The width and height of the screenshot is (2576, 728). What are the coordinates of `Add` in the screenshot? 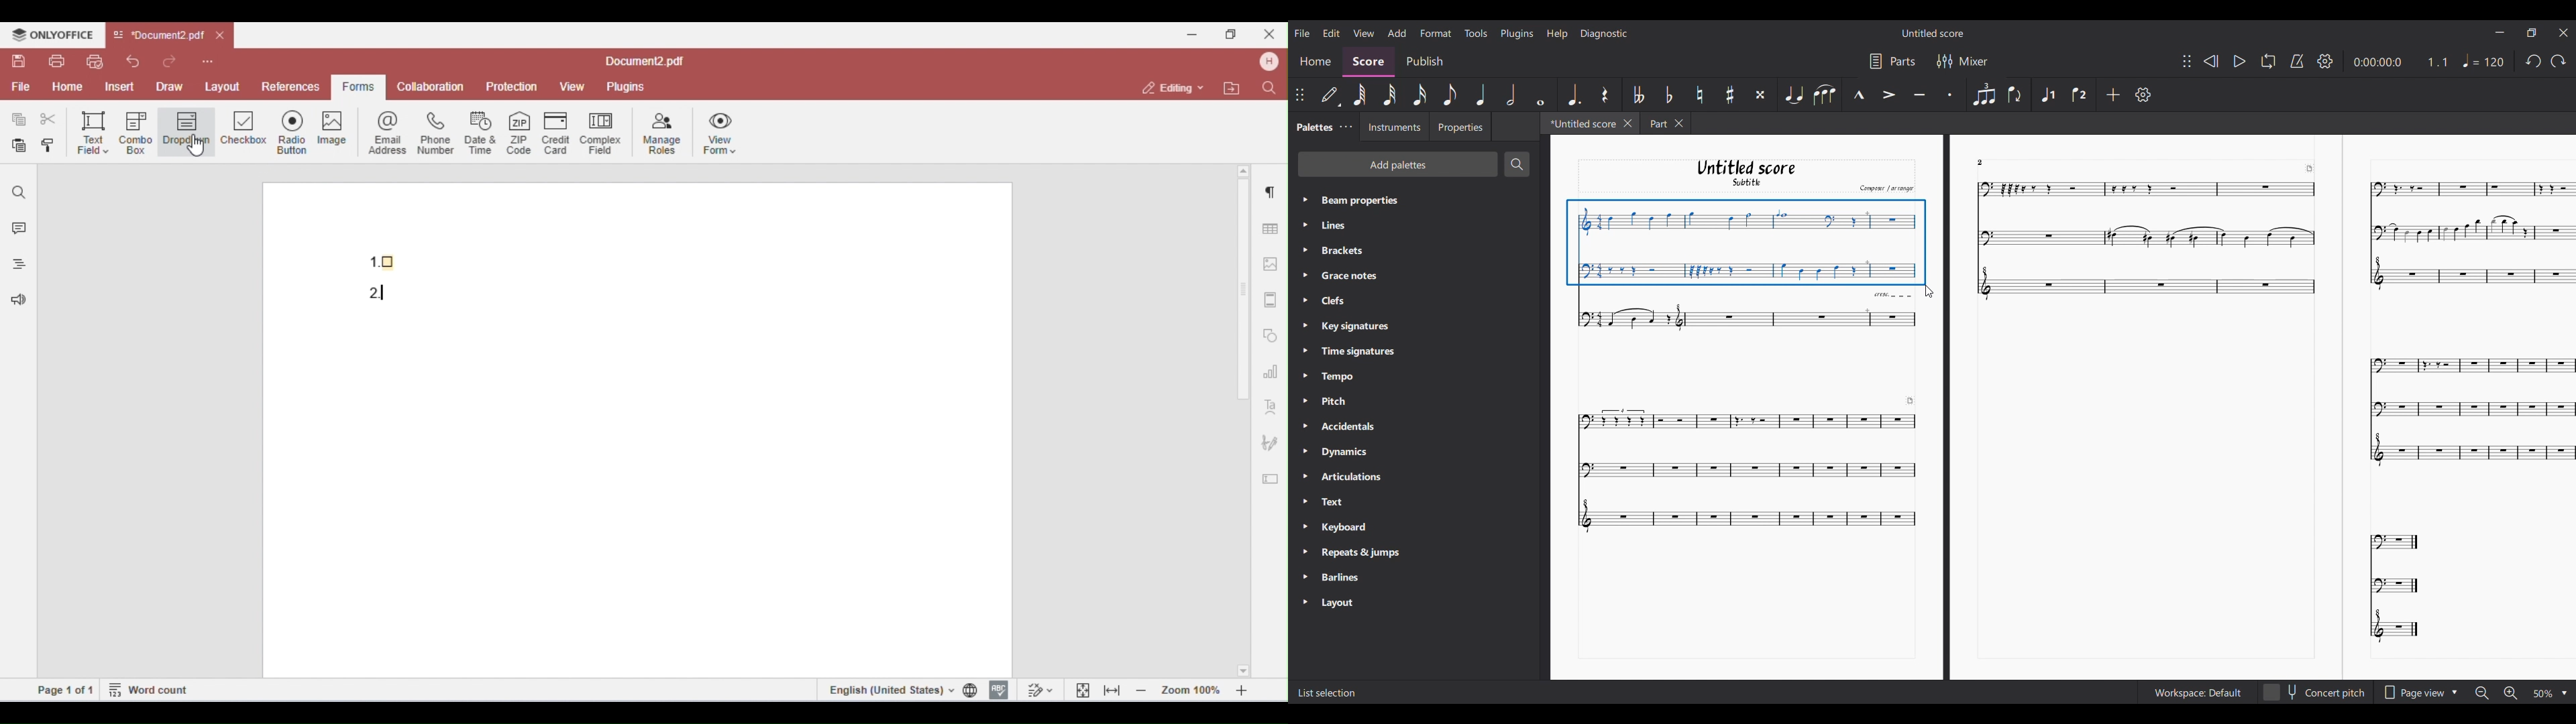 It's located at (1397, 34).